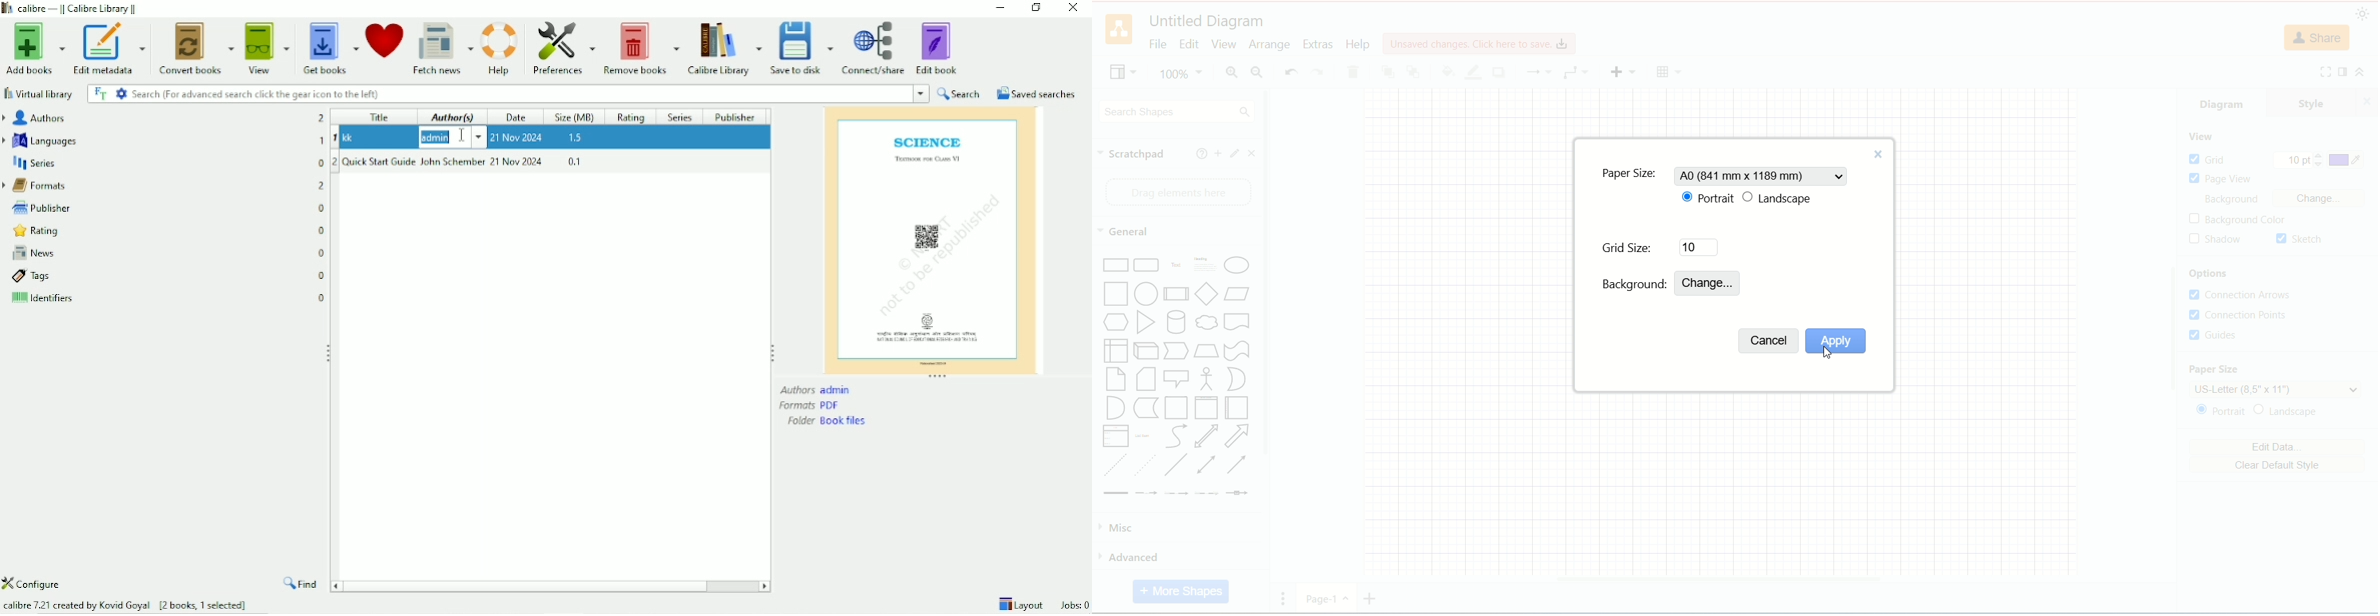 Image resolution: width=2380 pixels, height=616 pixels. I want to click on Tape, so click(1237, 351).